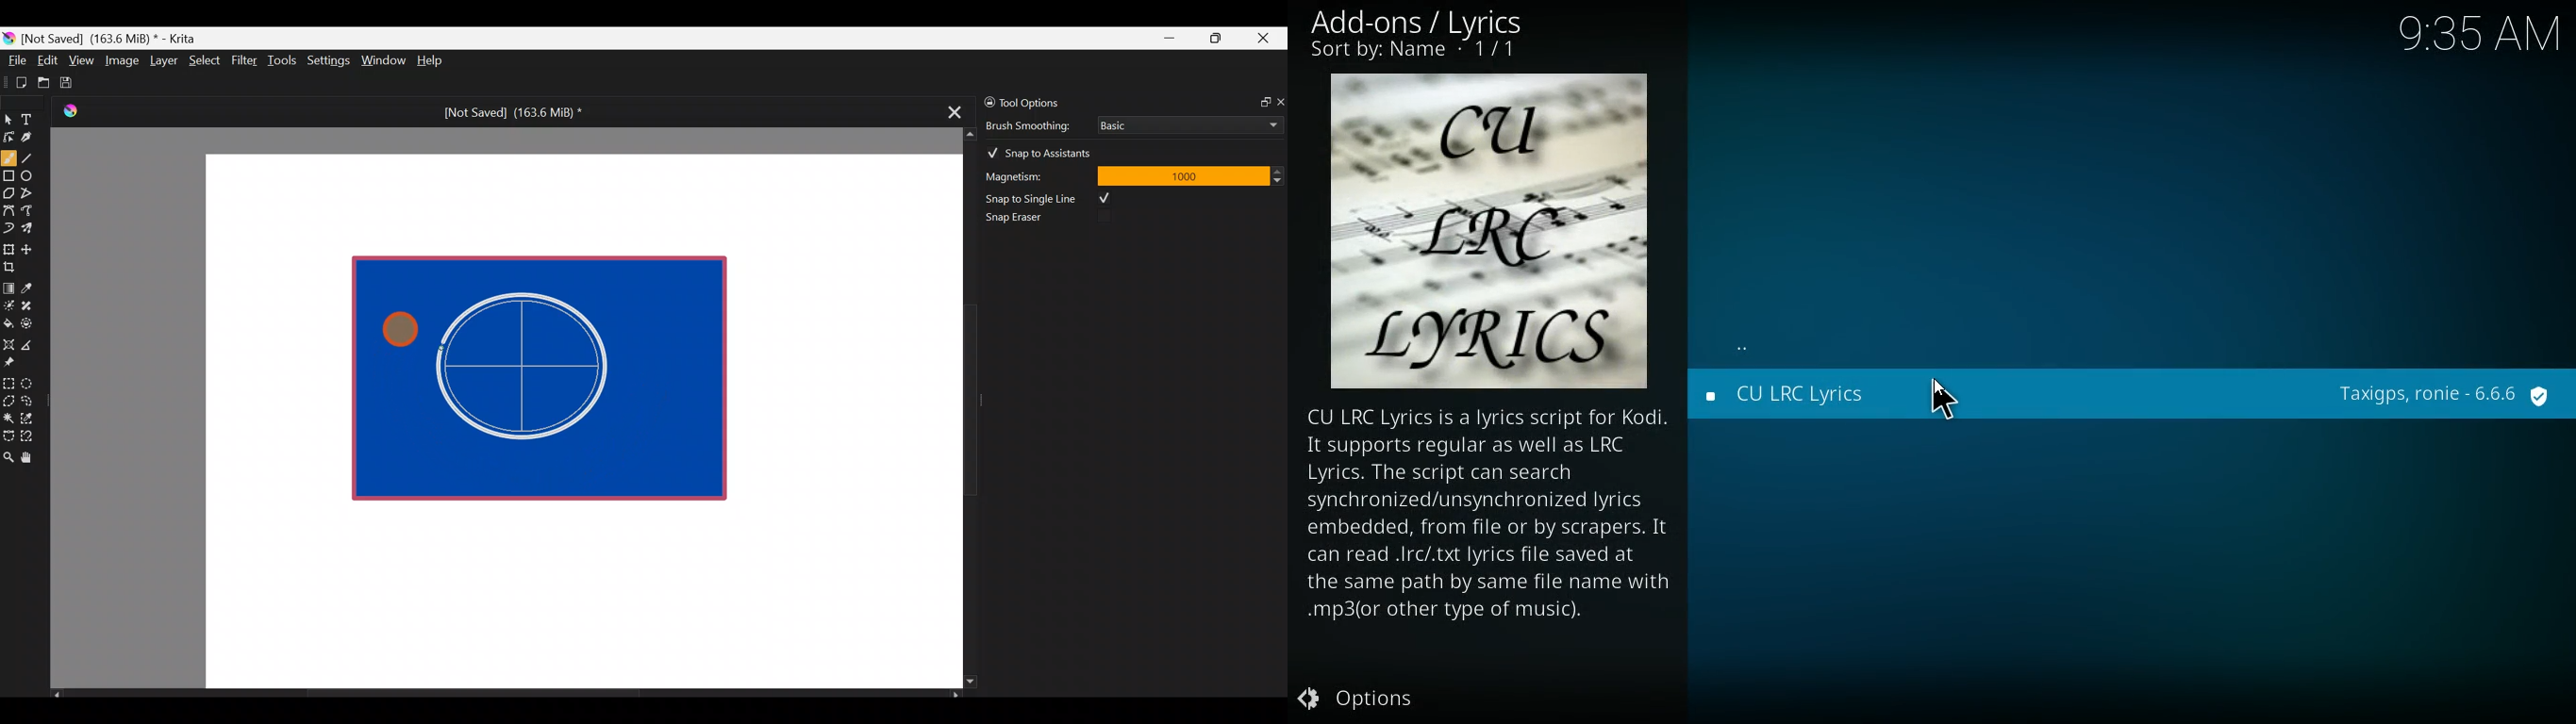  What do you see at coordinates (32, 227) in the screenshot?
I see `Multibrush tool` at bounding box center [32, 227].